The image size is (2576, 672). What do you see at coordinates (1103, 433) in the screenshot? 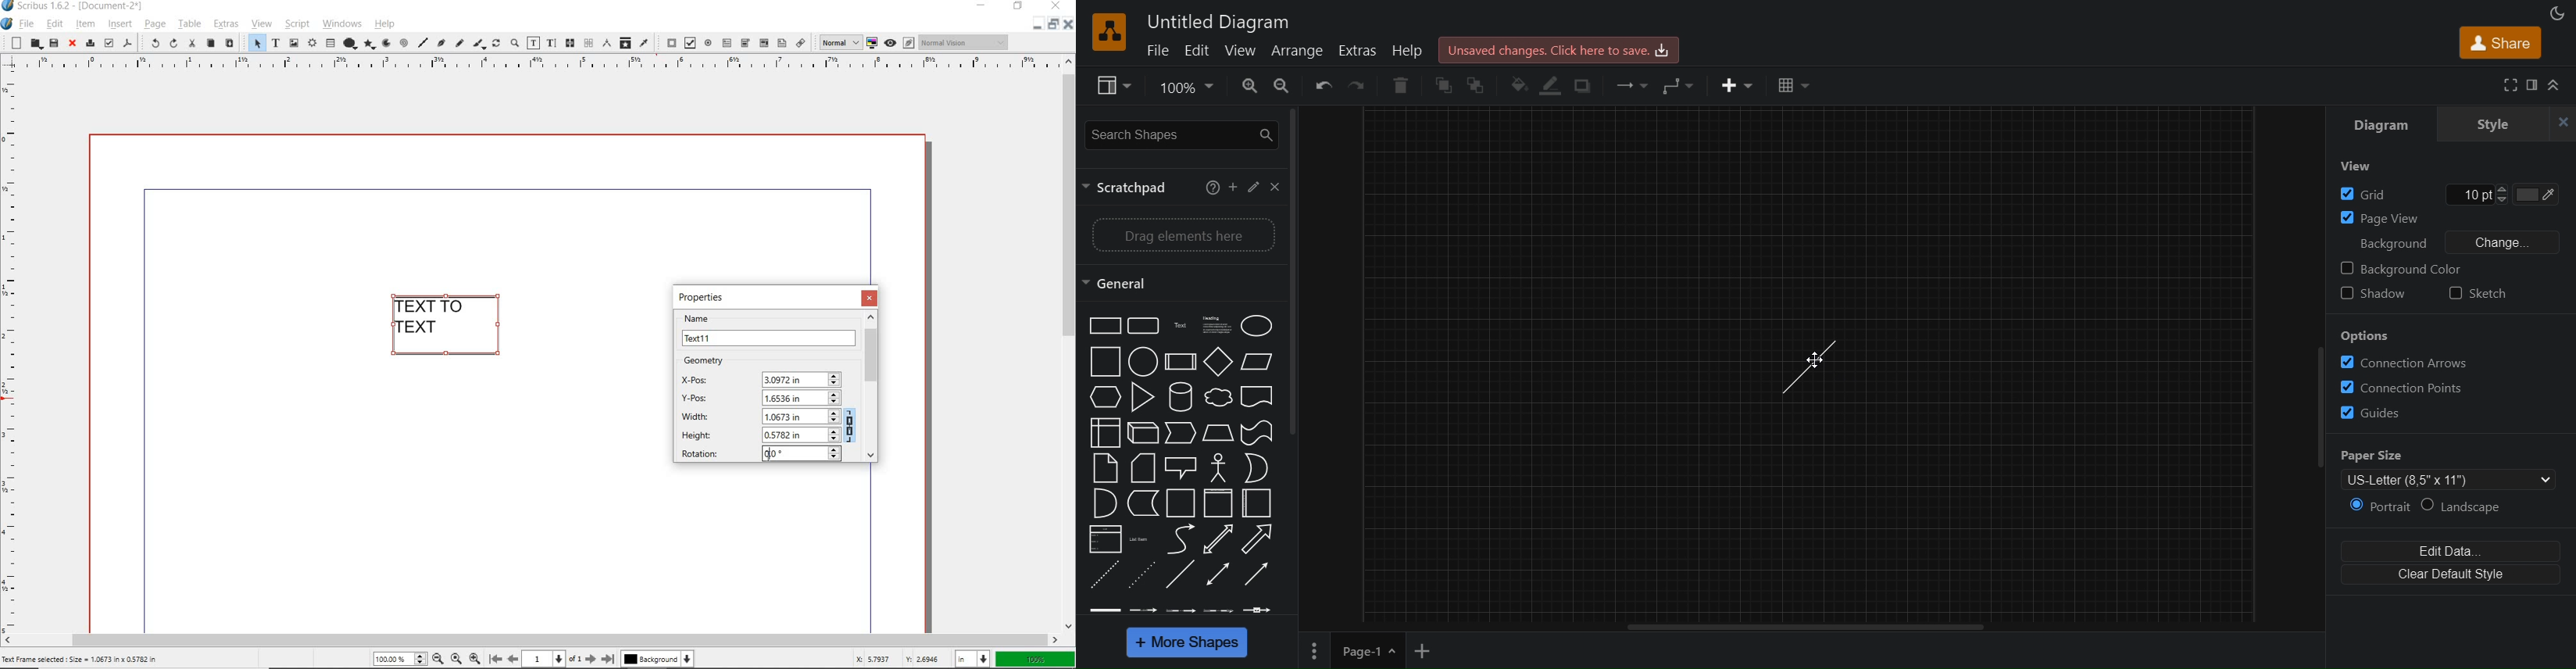
I see `Internal storage` at bounding box center [1103, 433].